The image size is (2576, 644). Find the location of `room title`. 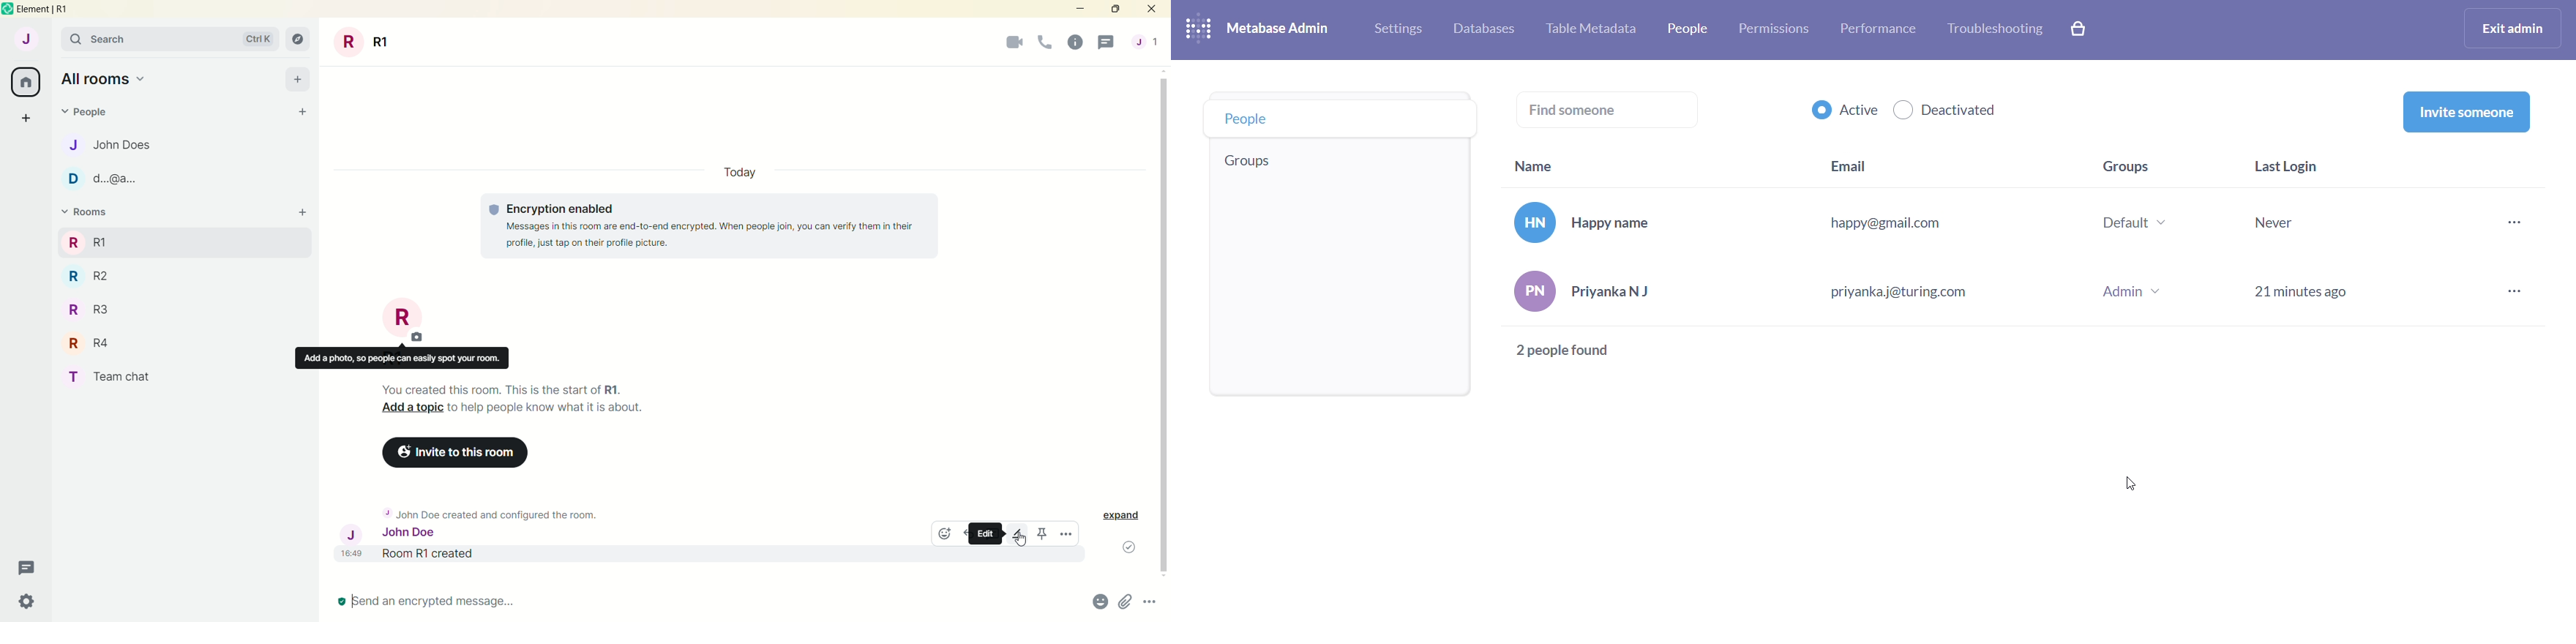

room title is located at coordinates (363, 41).